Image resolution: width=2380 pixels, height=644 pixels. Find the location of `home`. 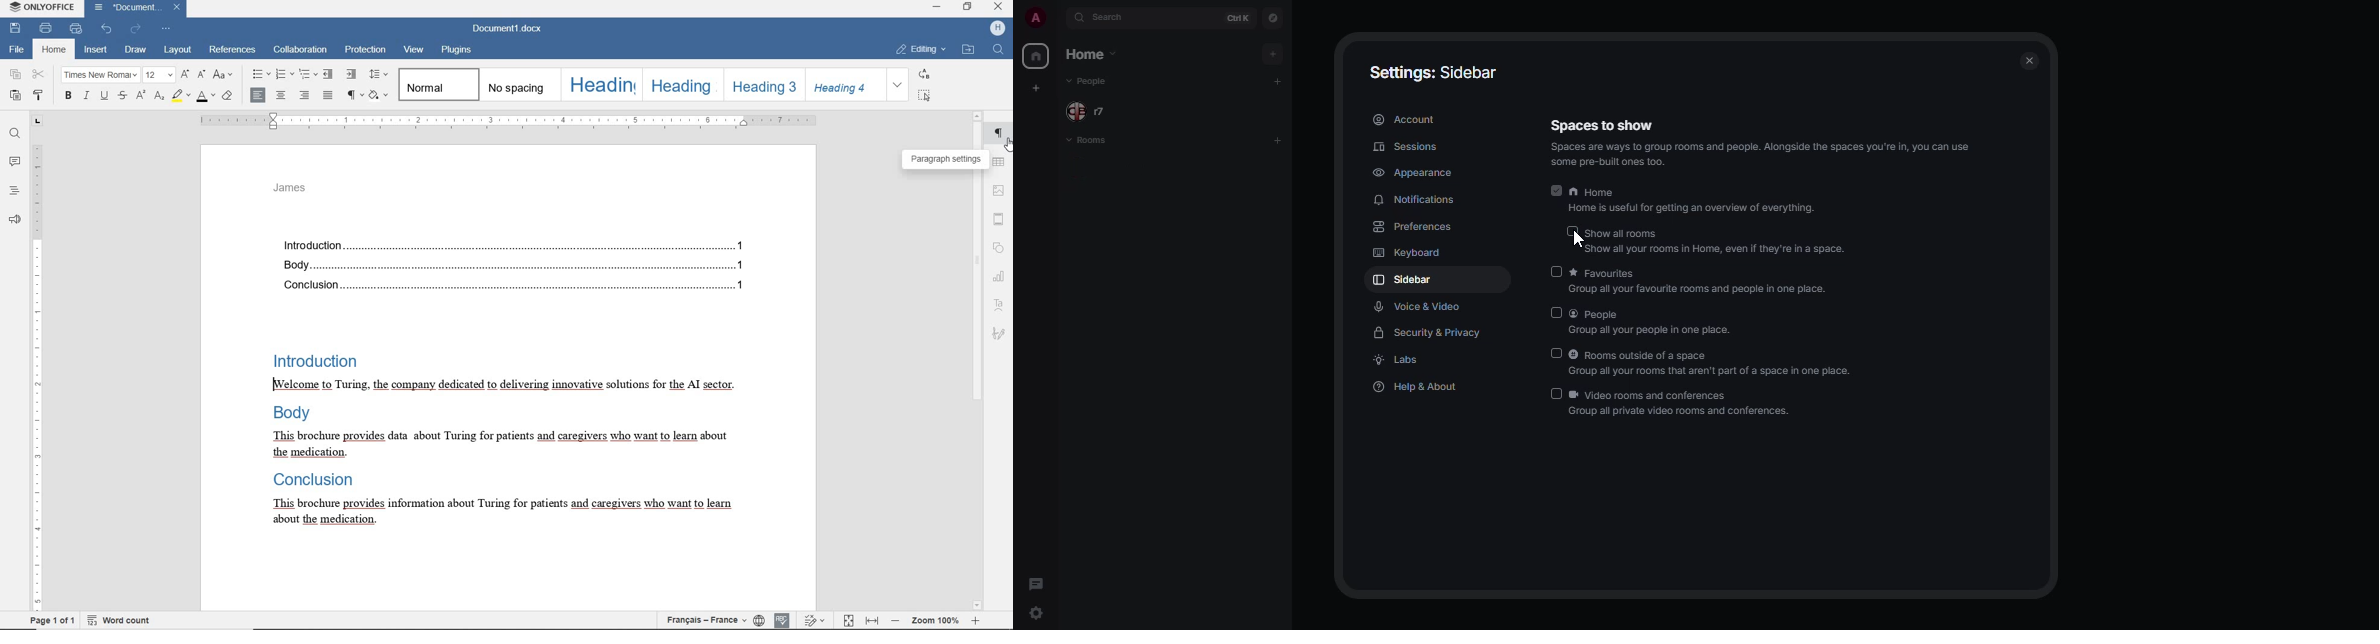

home is located at coordinates (1034, 55).